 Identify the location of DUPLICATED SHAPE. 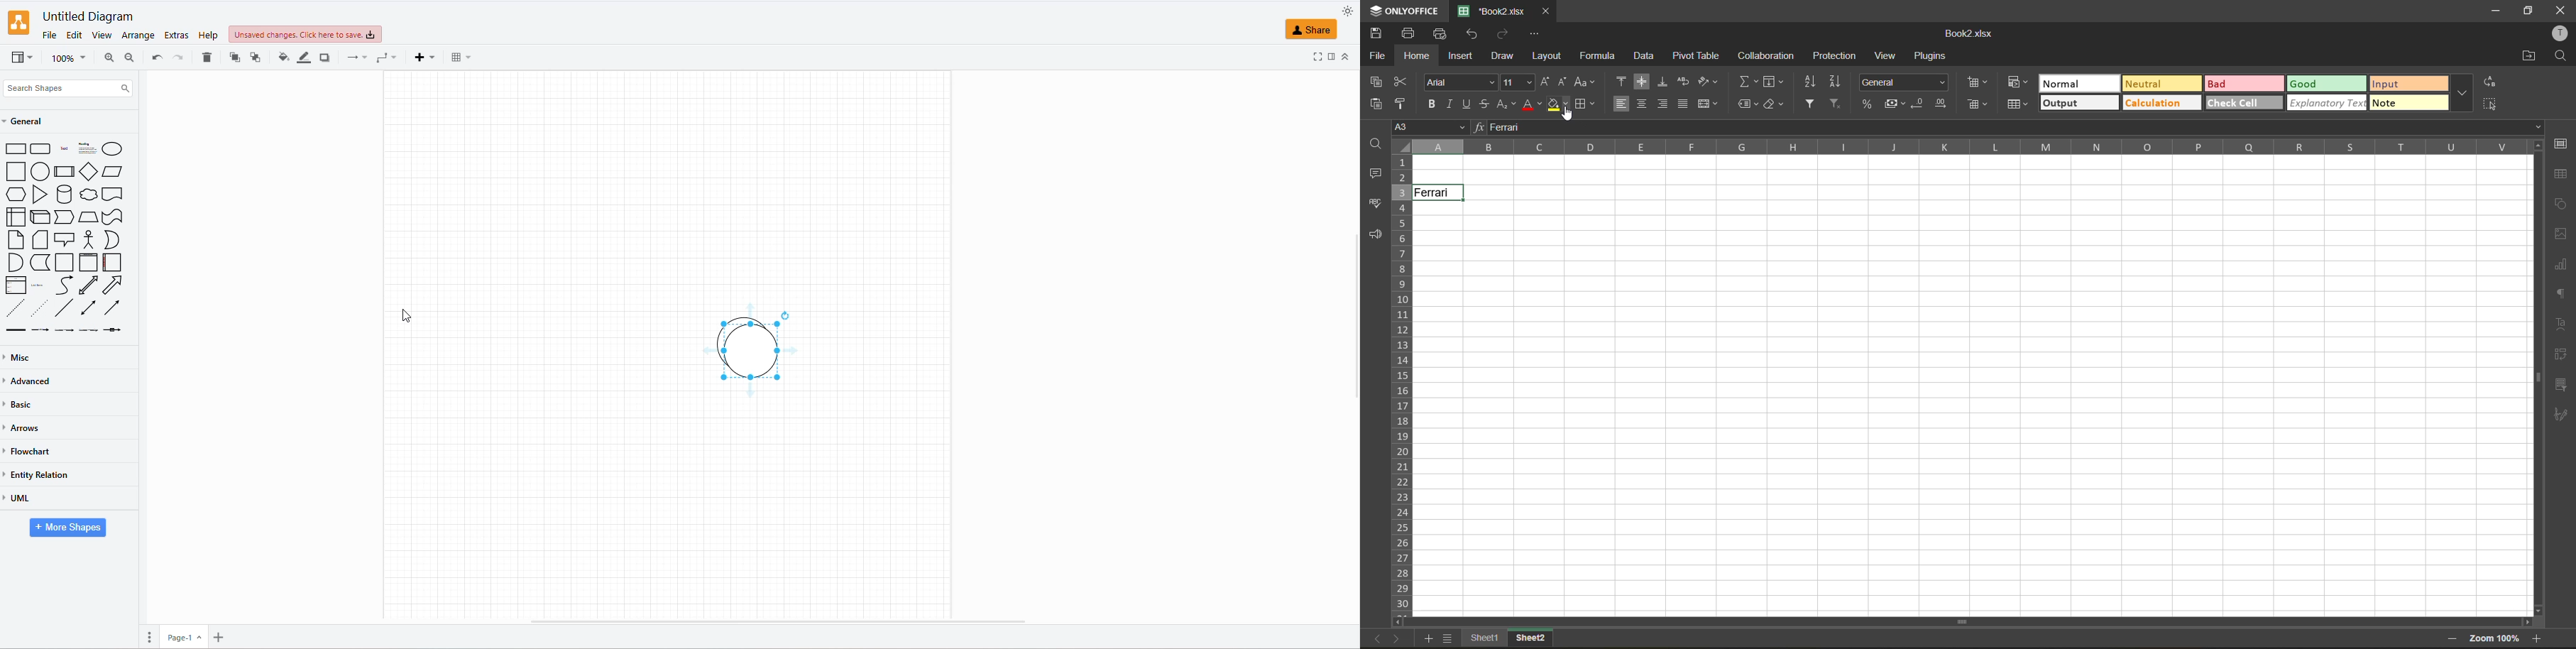
(752, 346).